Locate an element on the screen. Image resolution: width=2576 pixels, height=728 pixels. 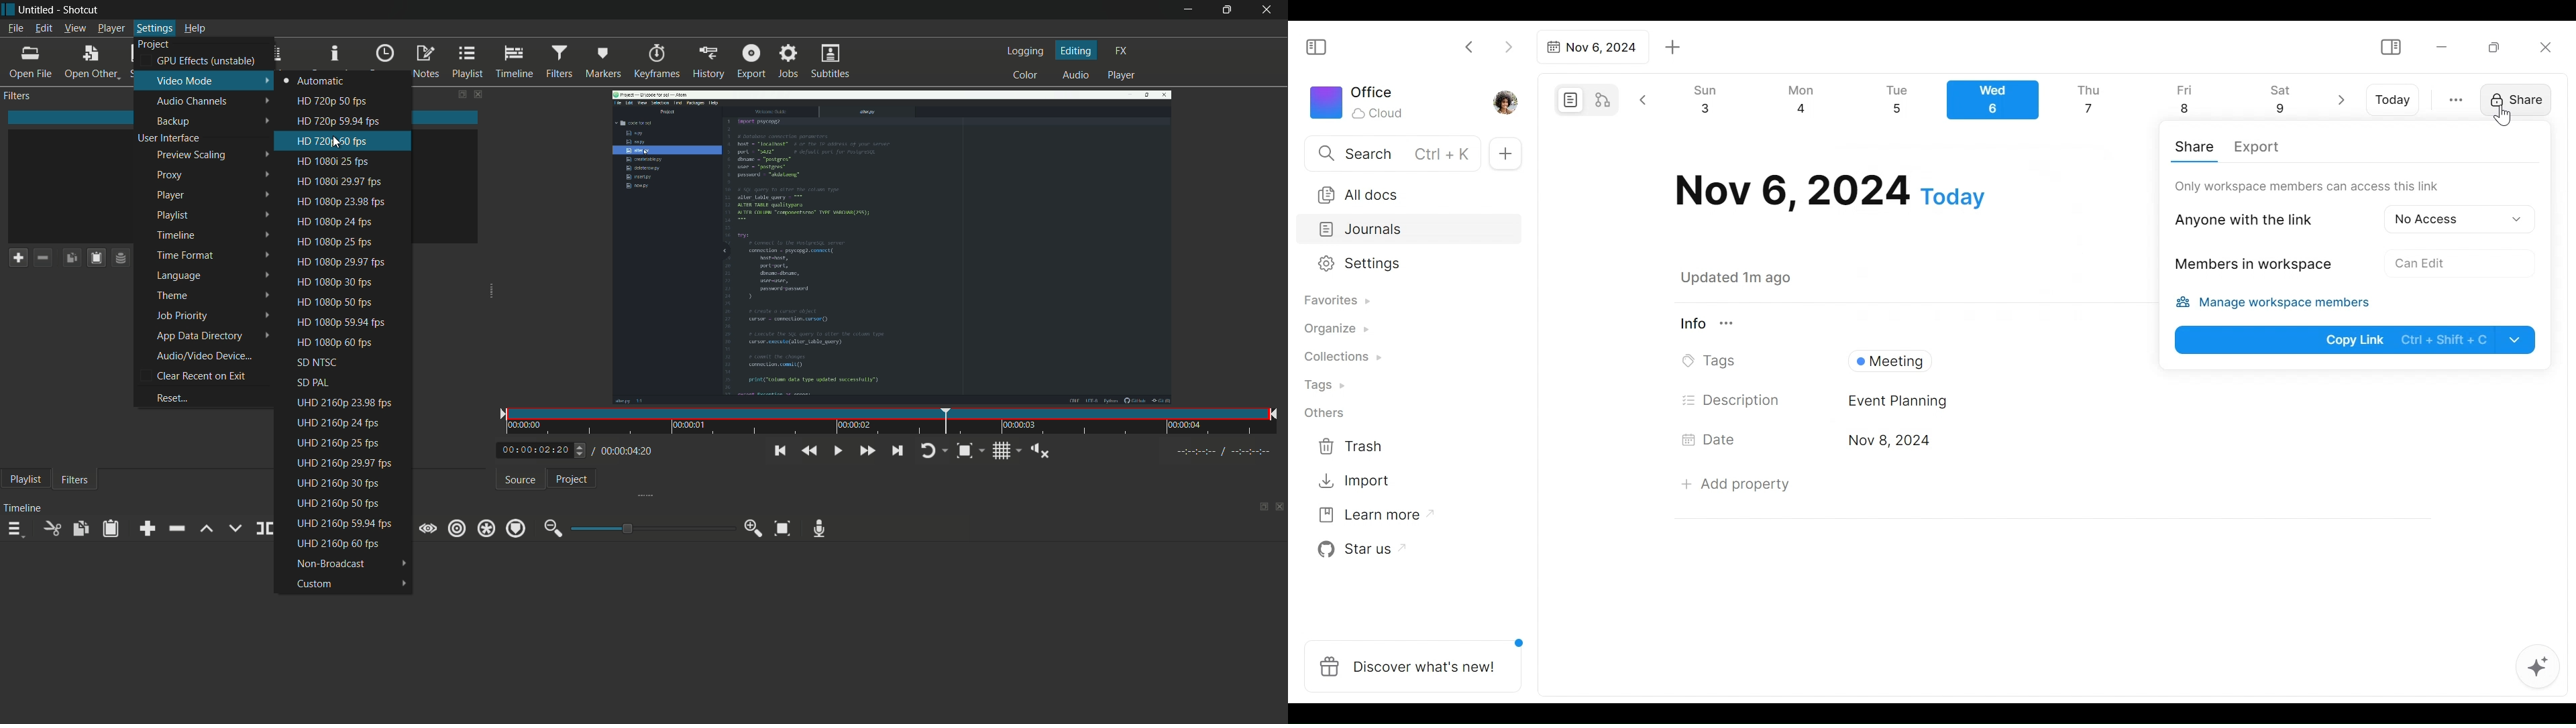
uhd 2160p 25 fps is located at coordinates (345, 444).